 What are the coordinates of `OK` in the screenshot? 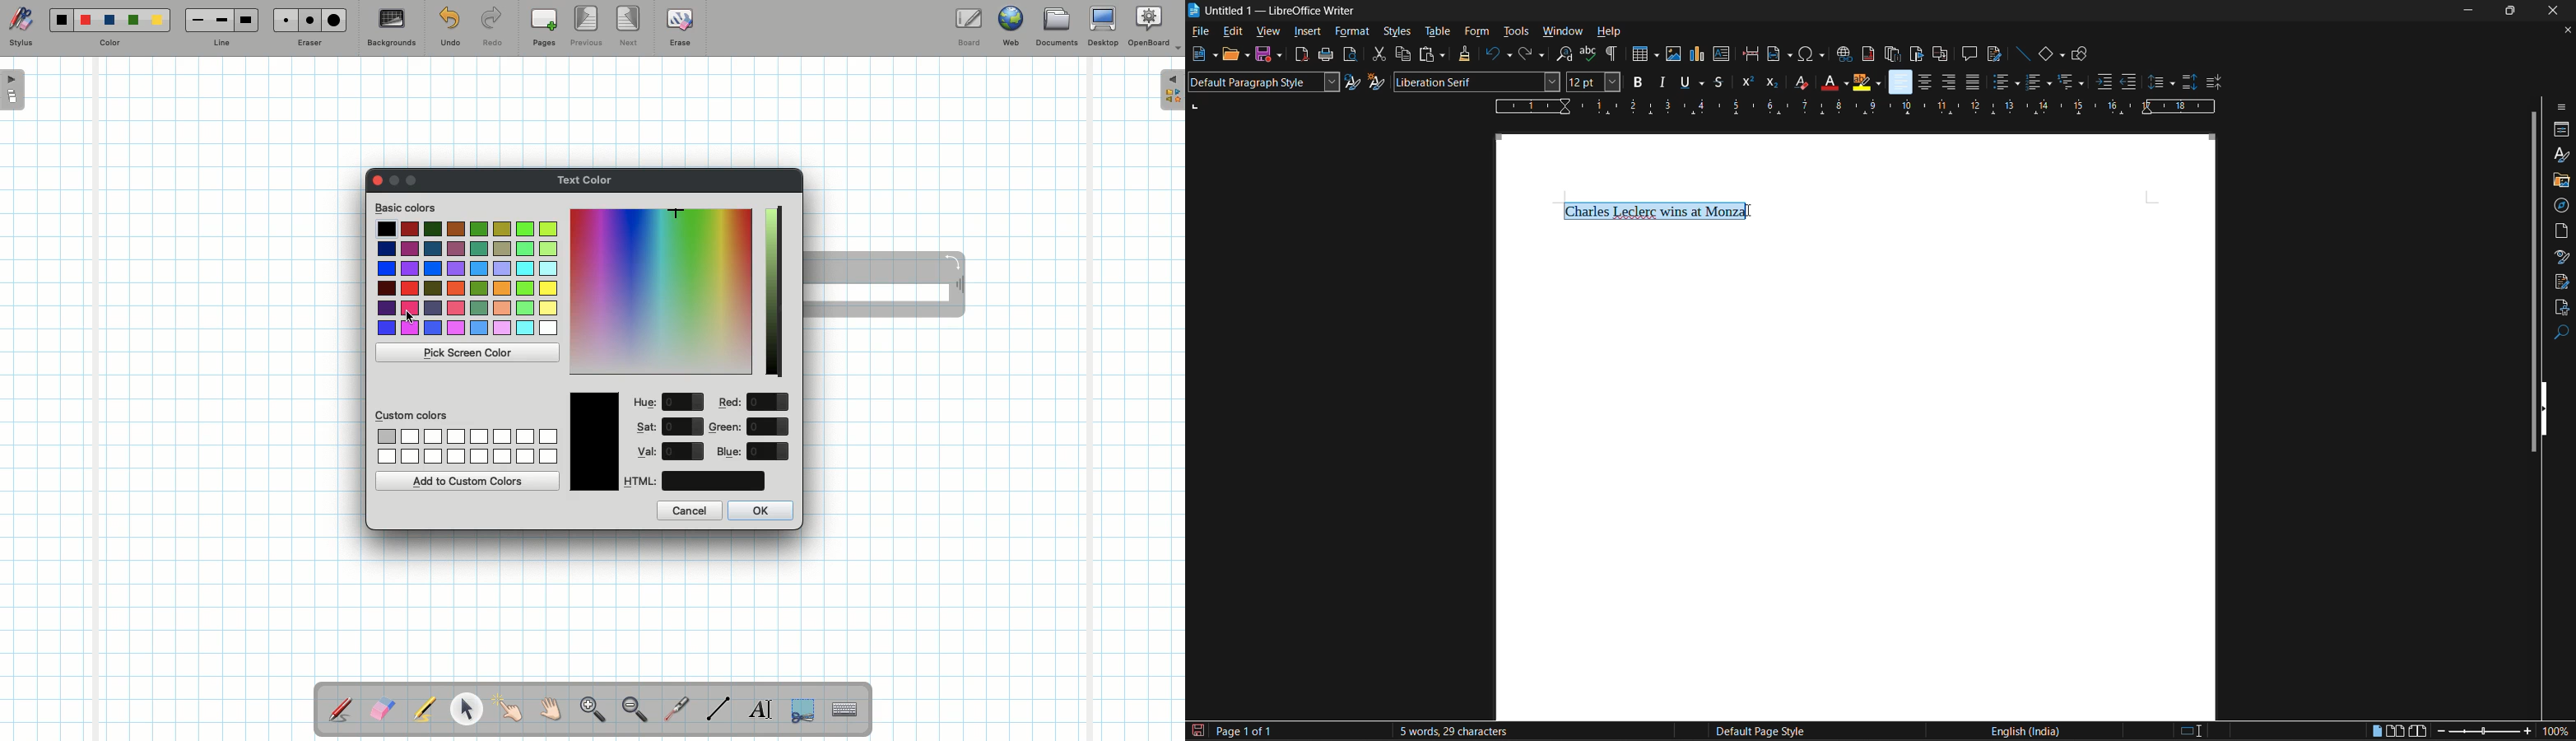 It's located at (758, 510).